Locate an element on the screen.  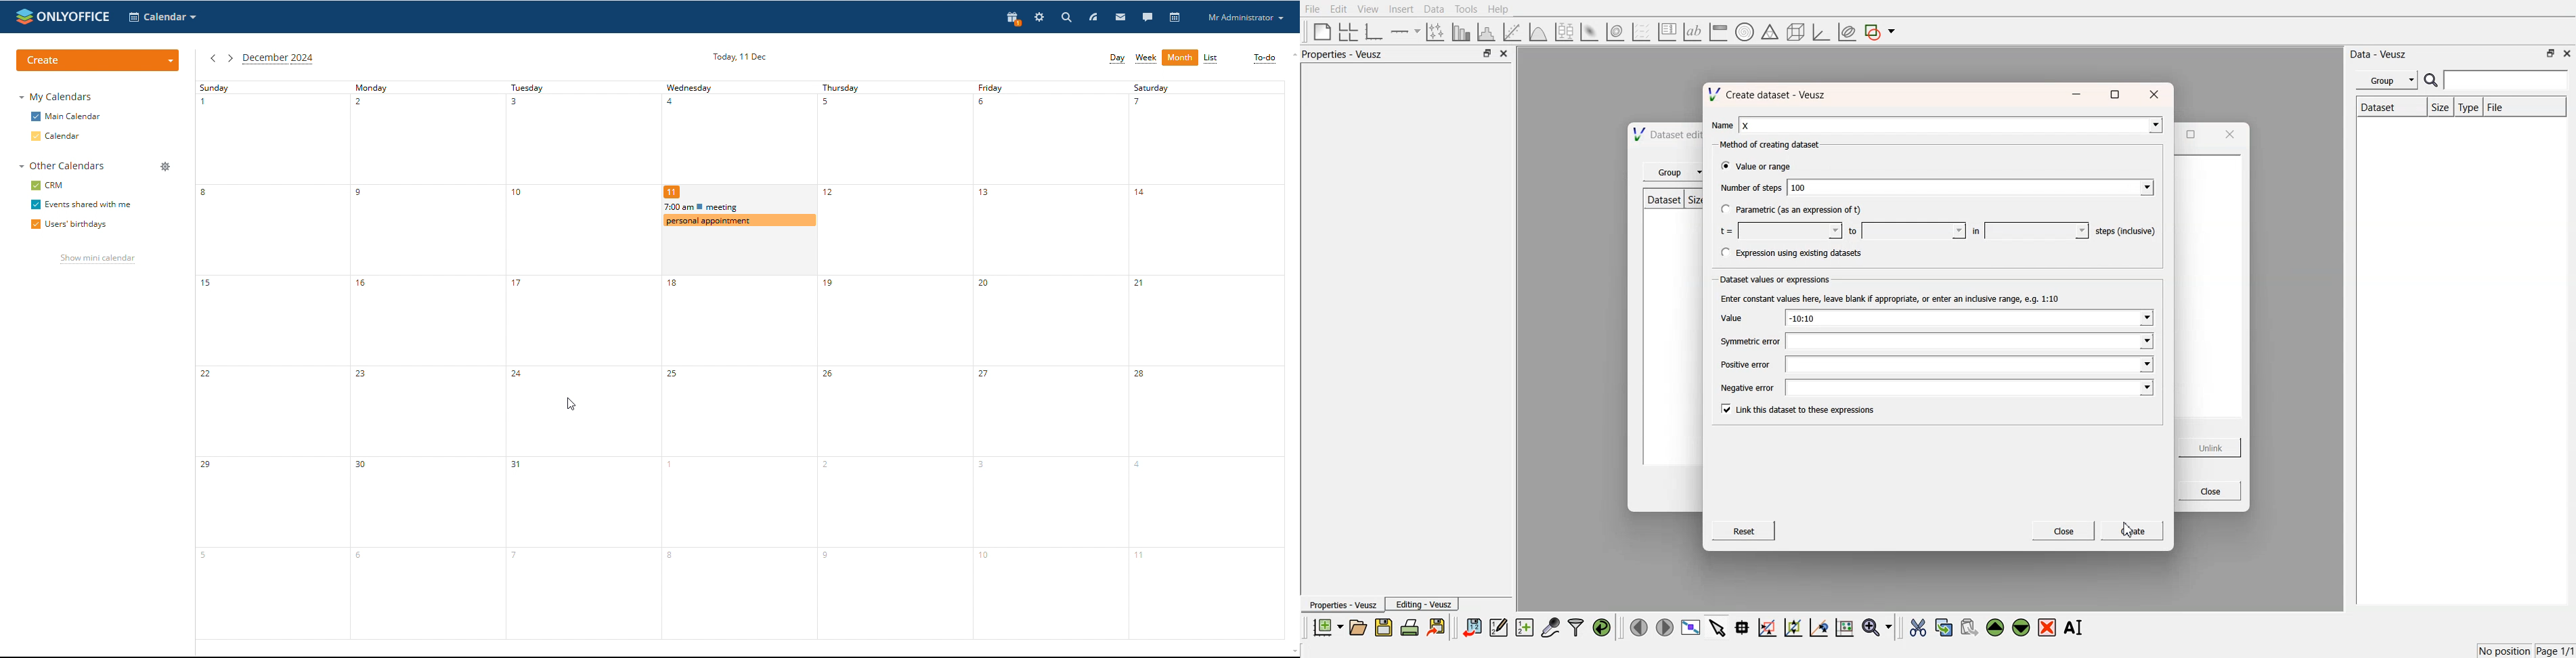
Enter constant values here, leave blank if appropriate, or enter an indusive range, e.g. 1:10 is located at coordinates (1895, 298).